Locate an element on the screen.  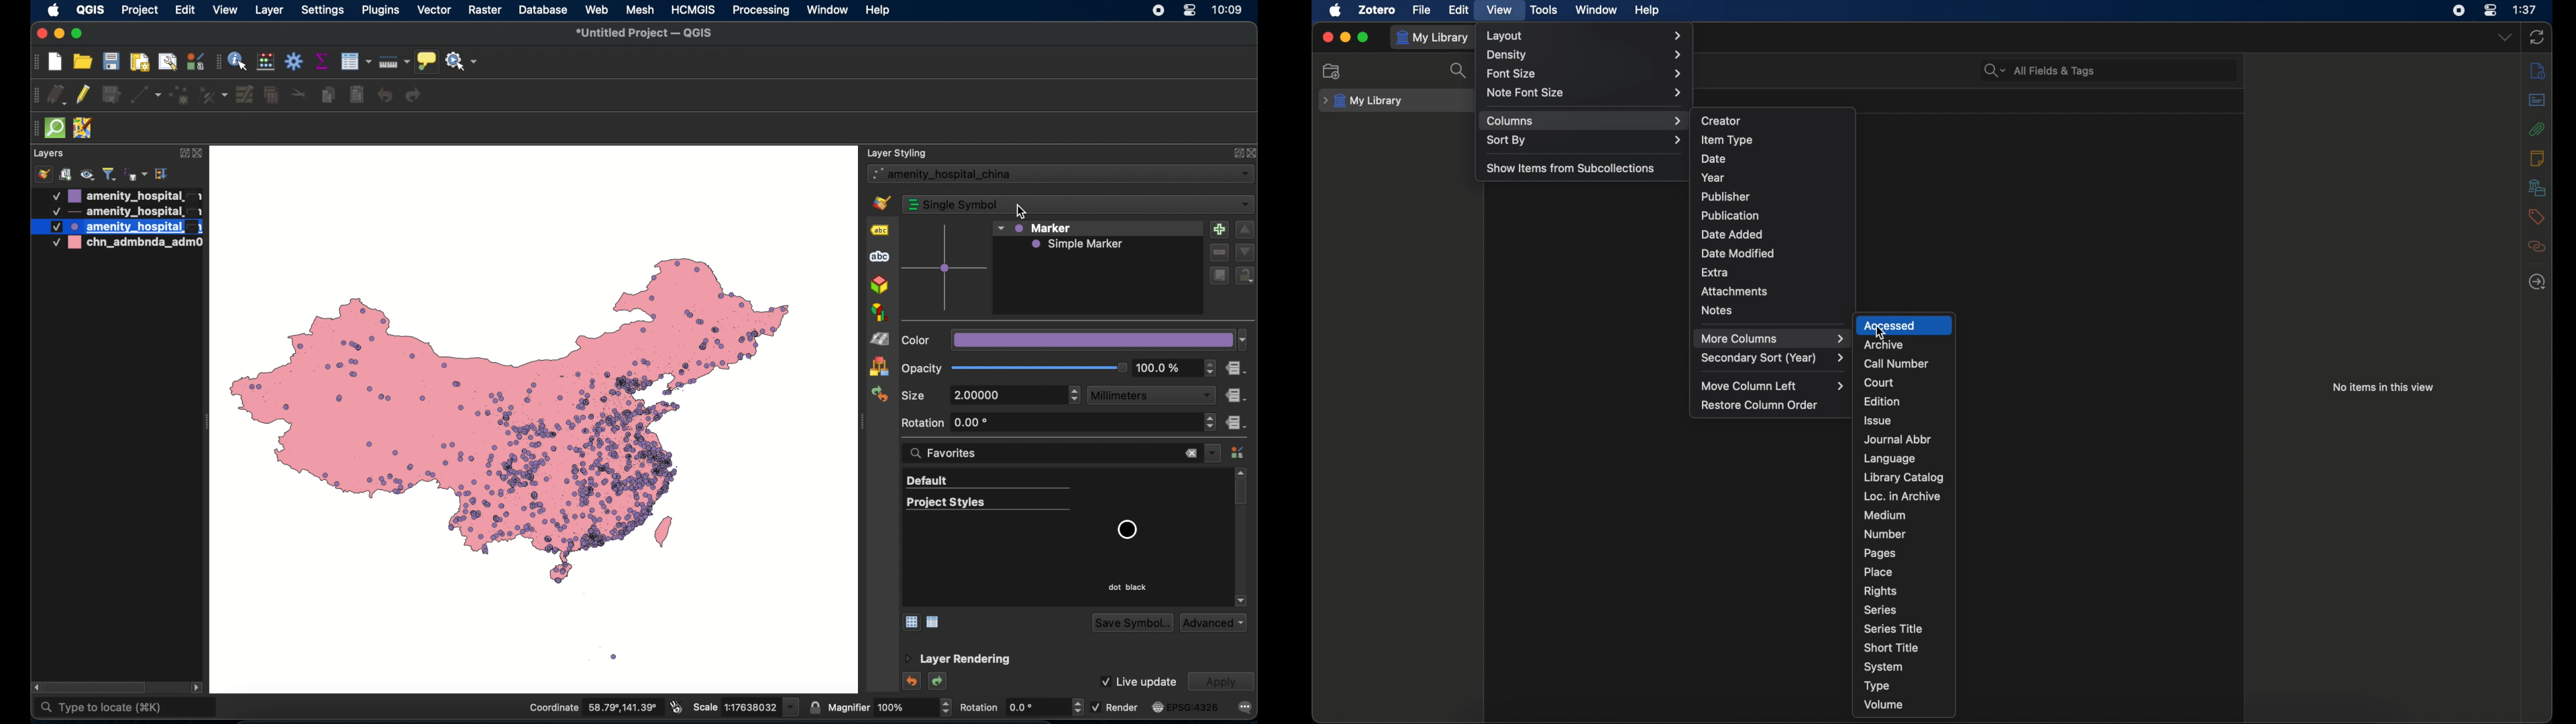
redo is located at coordinates (414, 97).